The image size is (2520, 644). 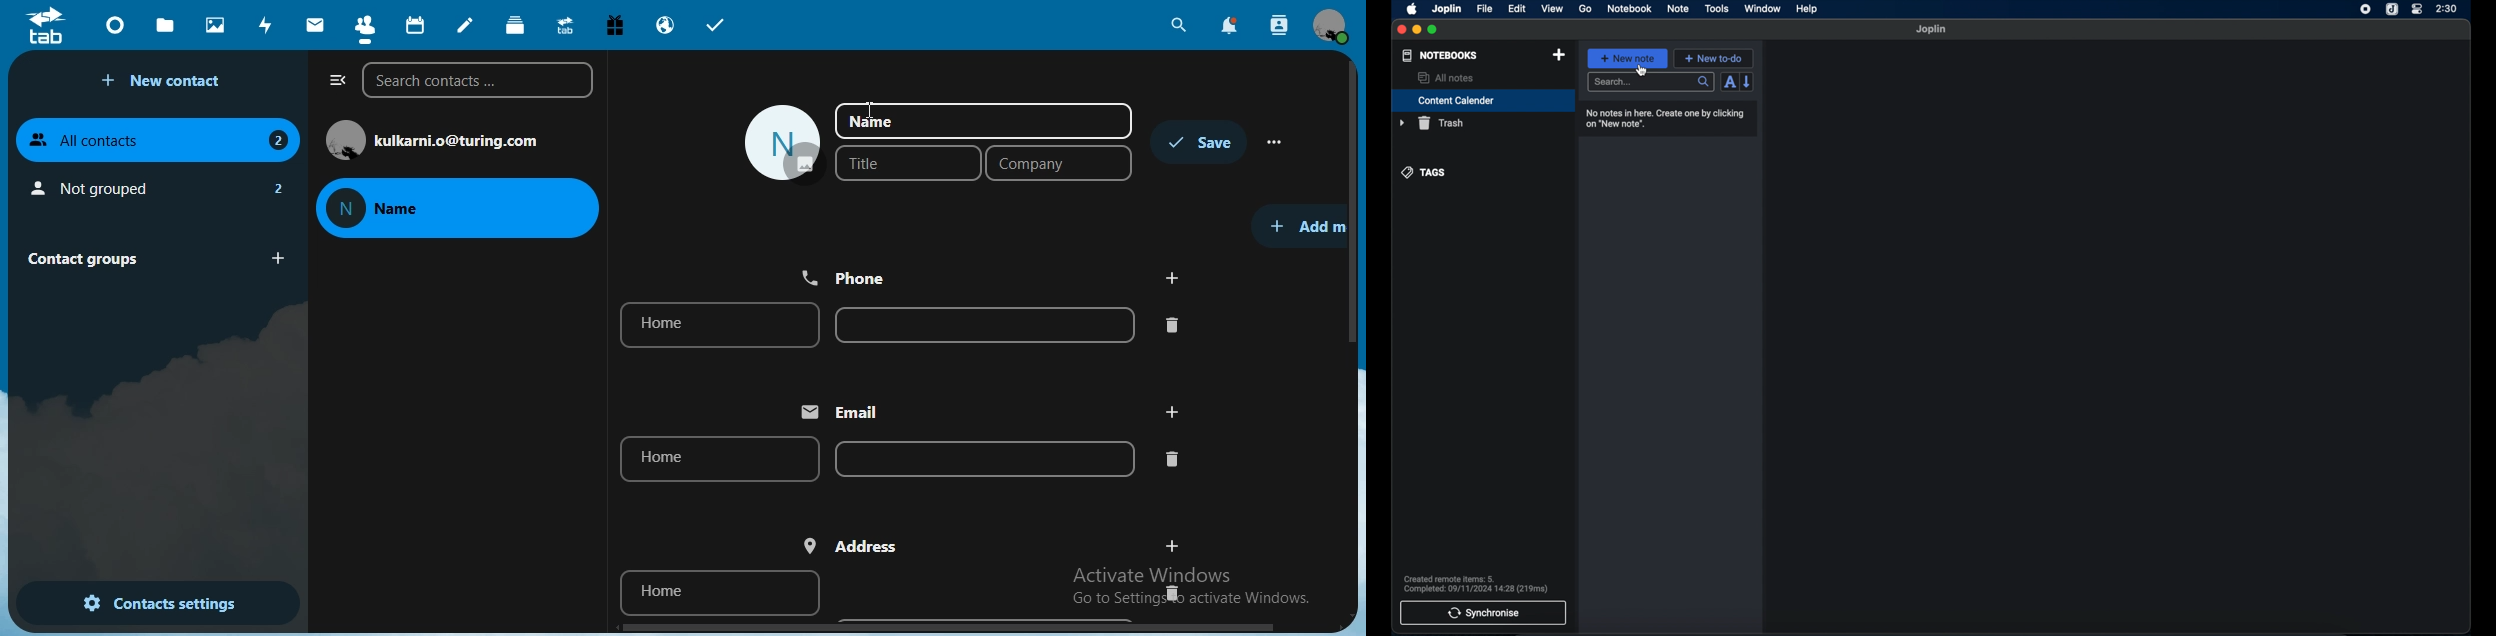 What do you see at coordinates (1678, 9) in the screenshot?
I see `note` at bounding box center [1678, 9].